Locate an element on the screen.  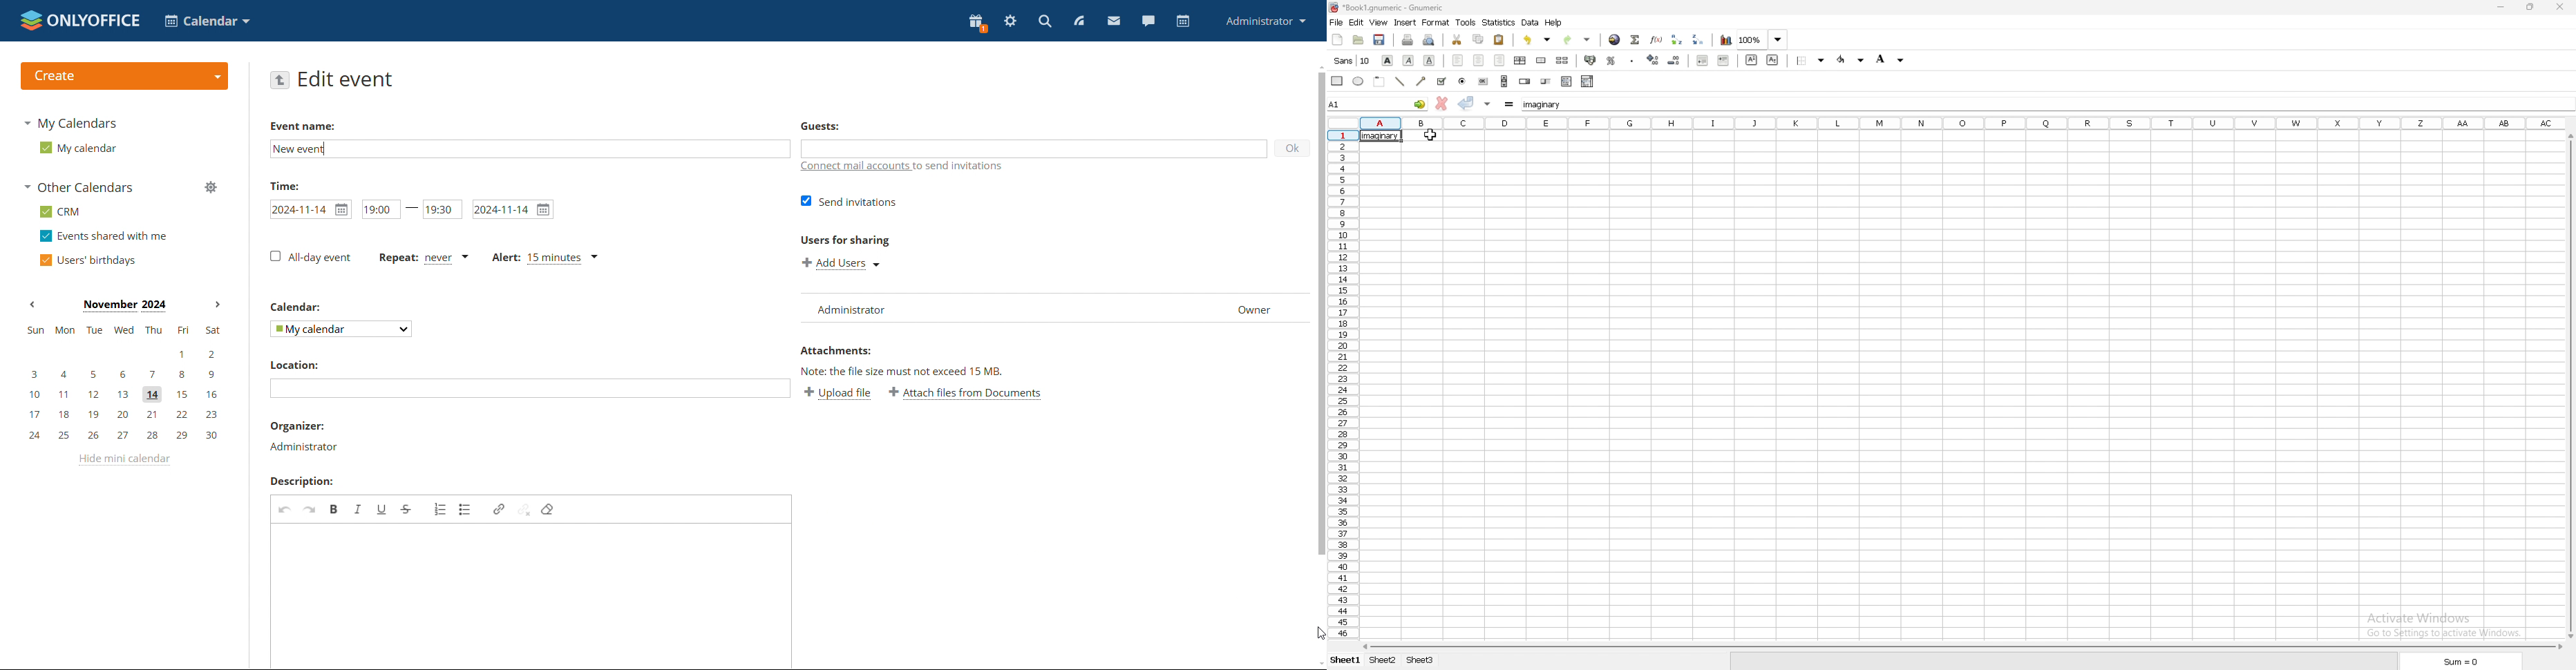
Location is located at coordinates (290, 367).